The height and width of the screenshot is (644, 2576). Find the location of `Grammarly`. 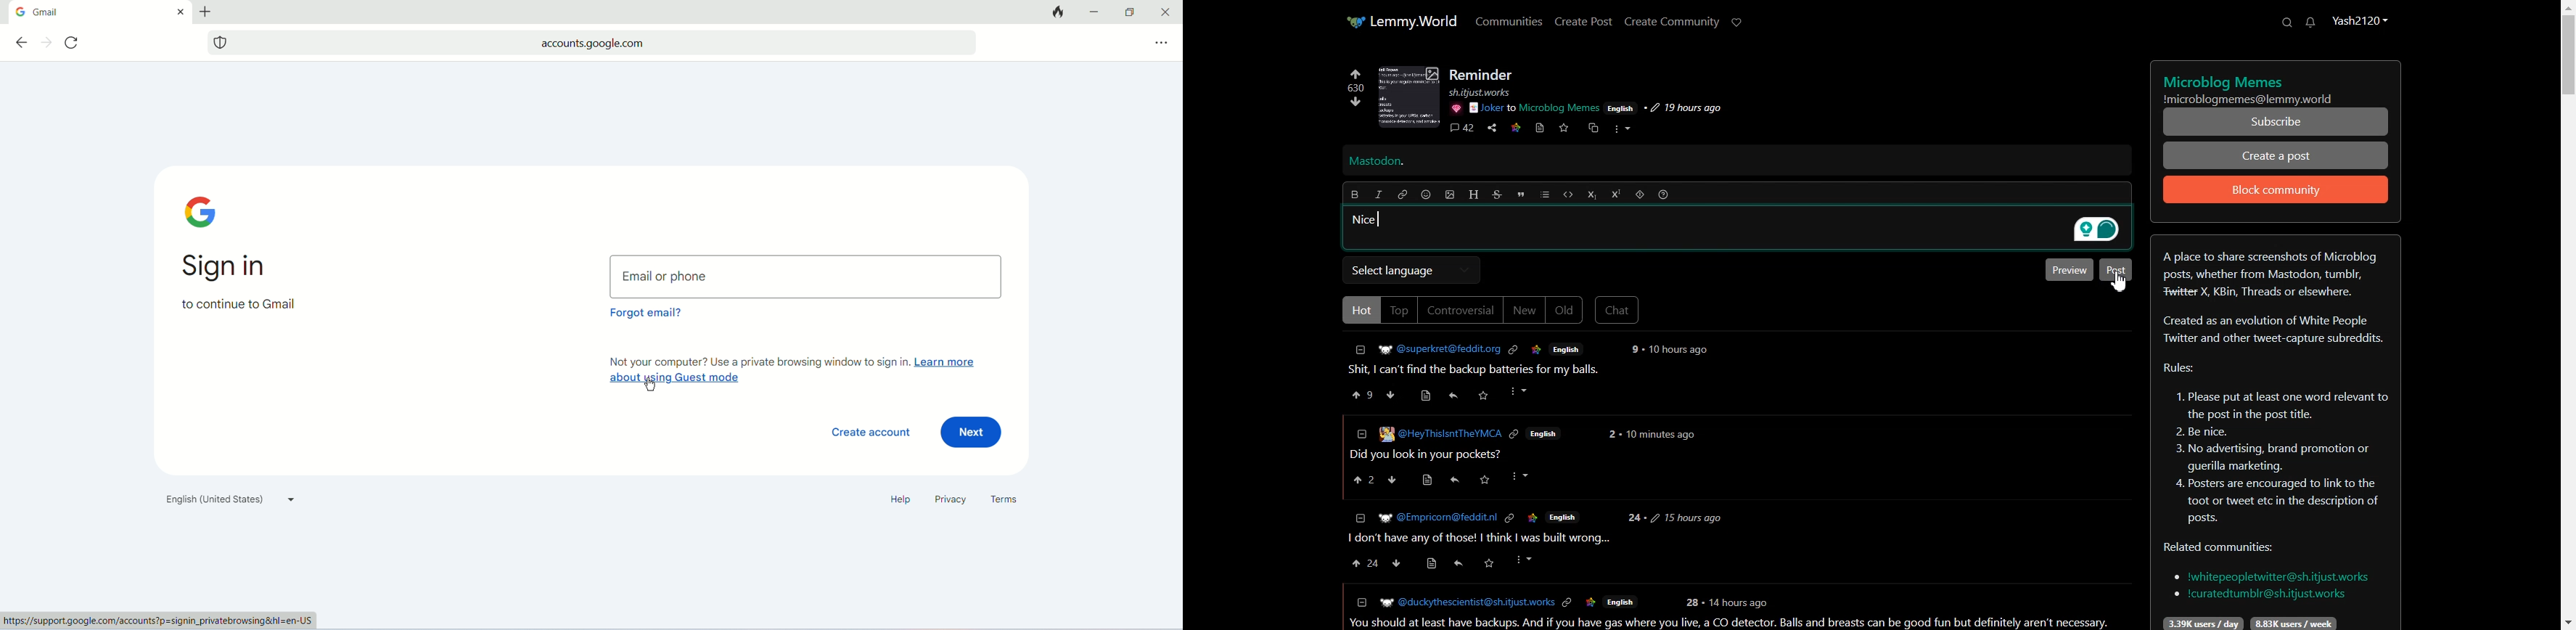

Grammarly is located at coordinates (2094, 229).